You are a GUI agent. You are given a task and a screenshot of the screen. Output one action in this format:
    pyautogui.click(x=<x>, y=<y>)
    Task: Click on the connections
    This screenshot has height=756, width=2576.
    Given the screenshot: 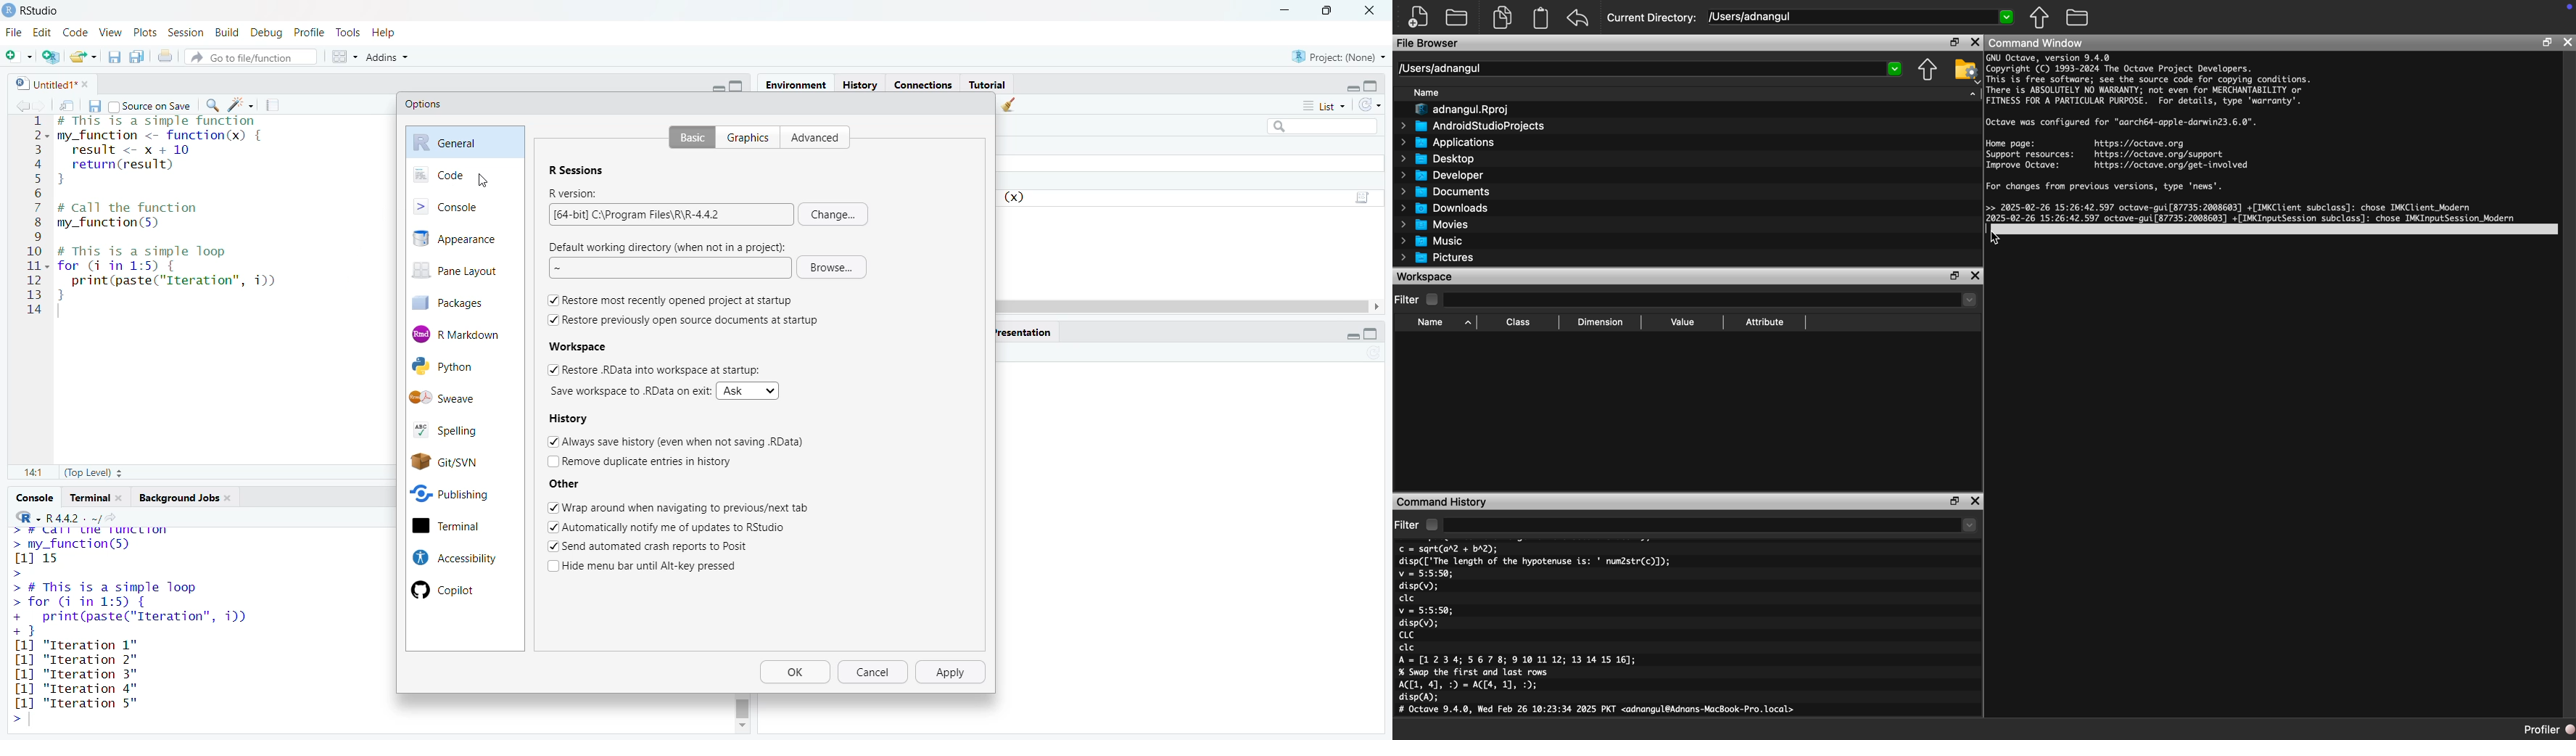 What is the action you would take?
    pyautogui.click(x=922, y=83)
    